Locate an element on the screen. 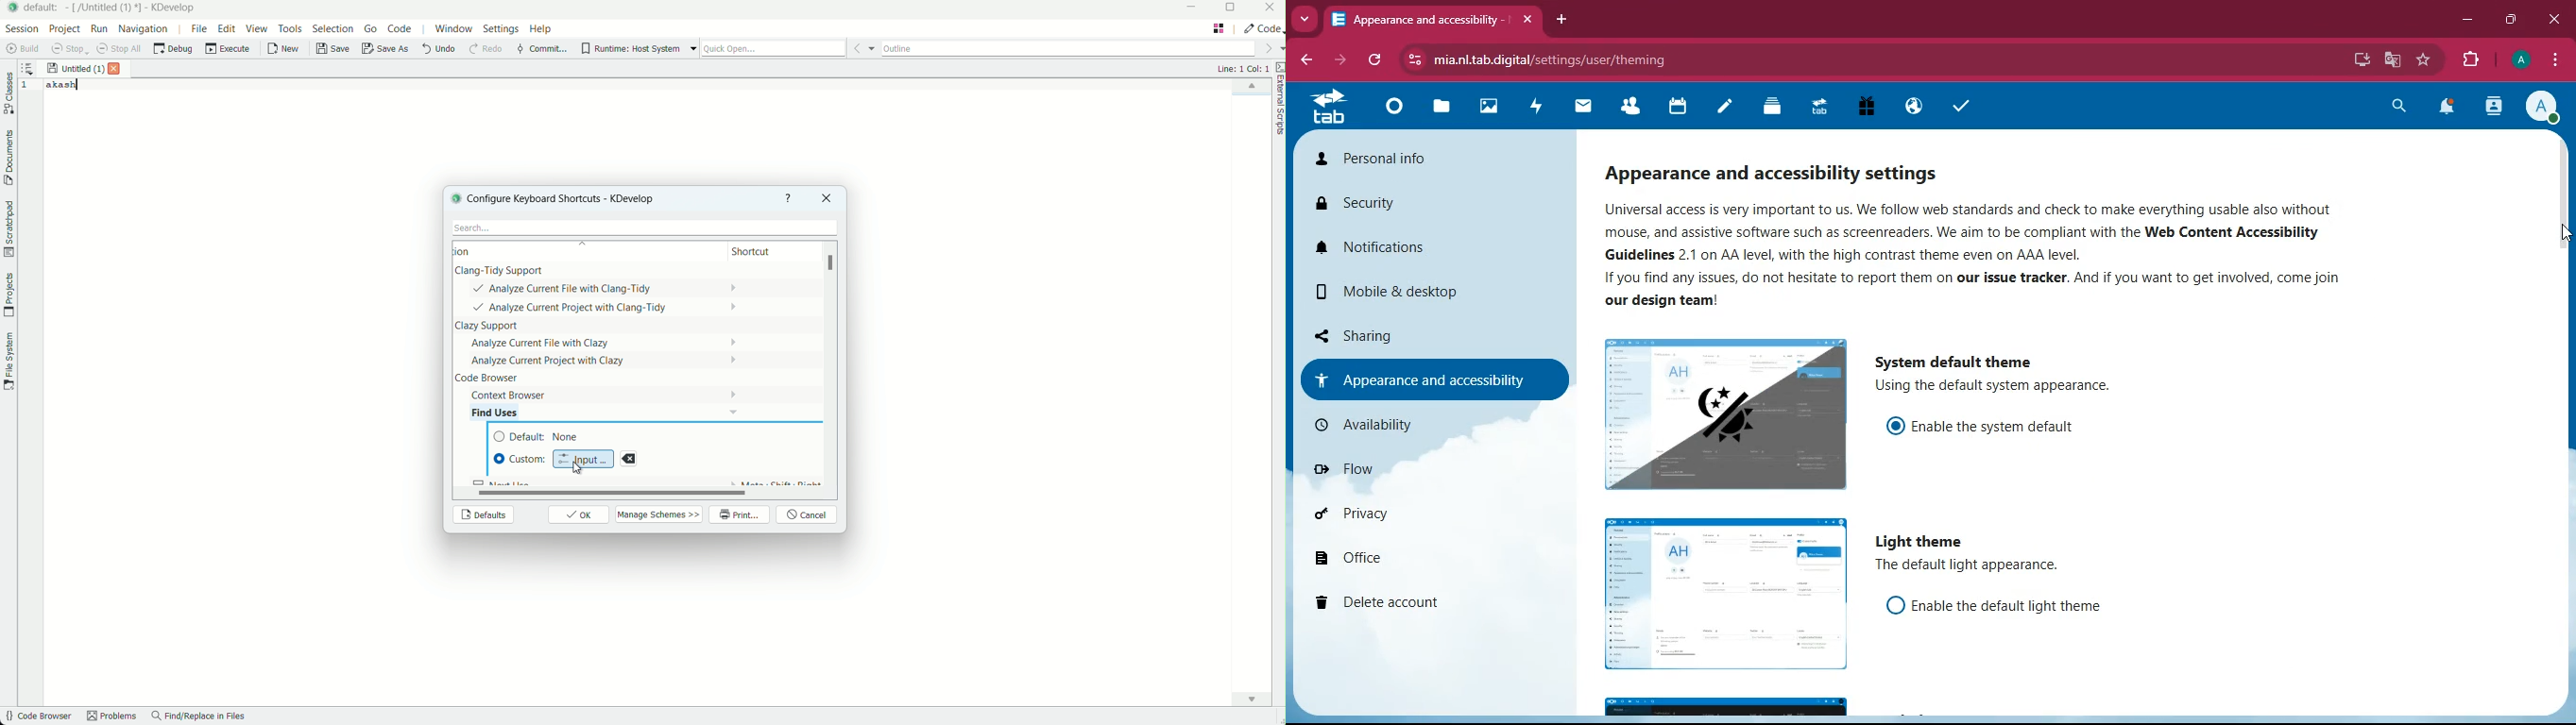 The height and width of the screenshot is (728, 2576). more is located at coordinates (1306, 19).